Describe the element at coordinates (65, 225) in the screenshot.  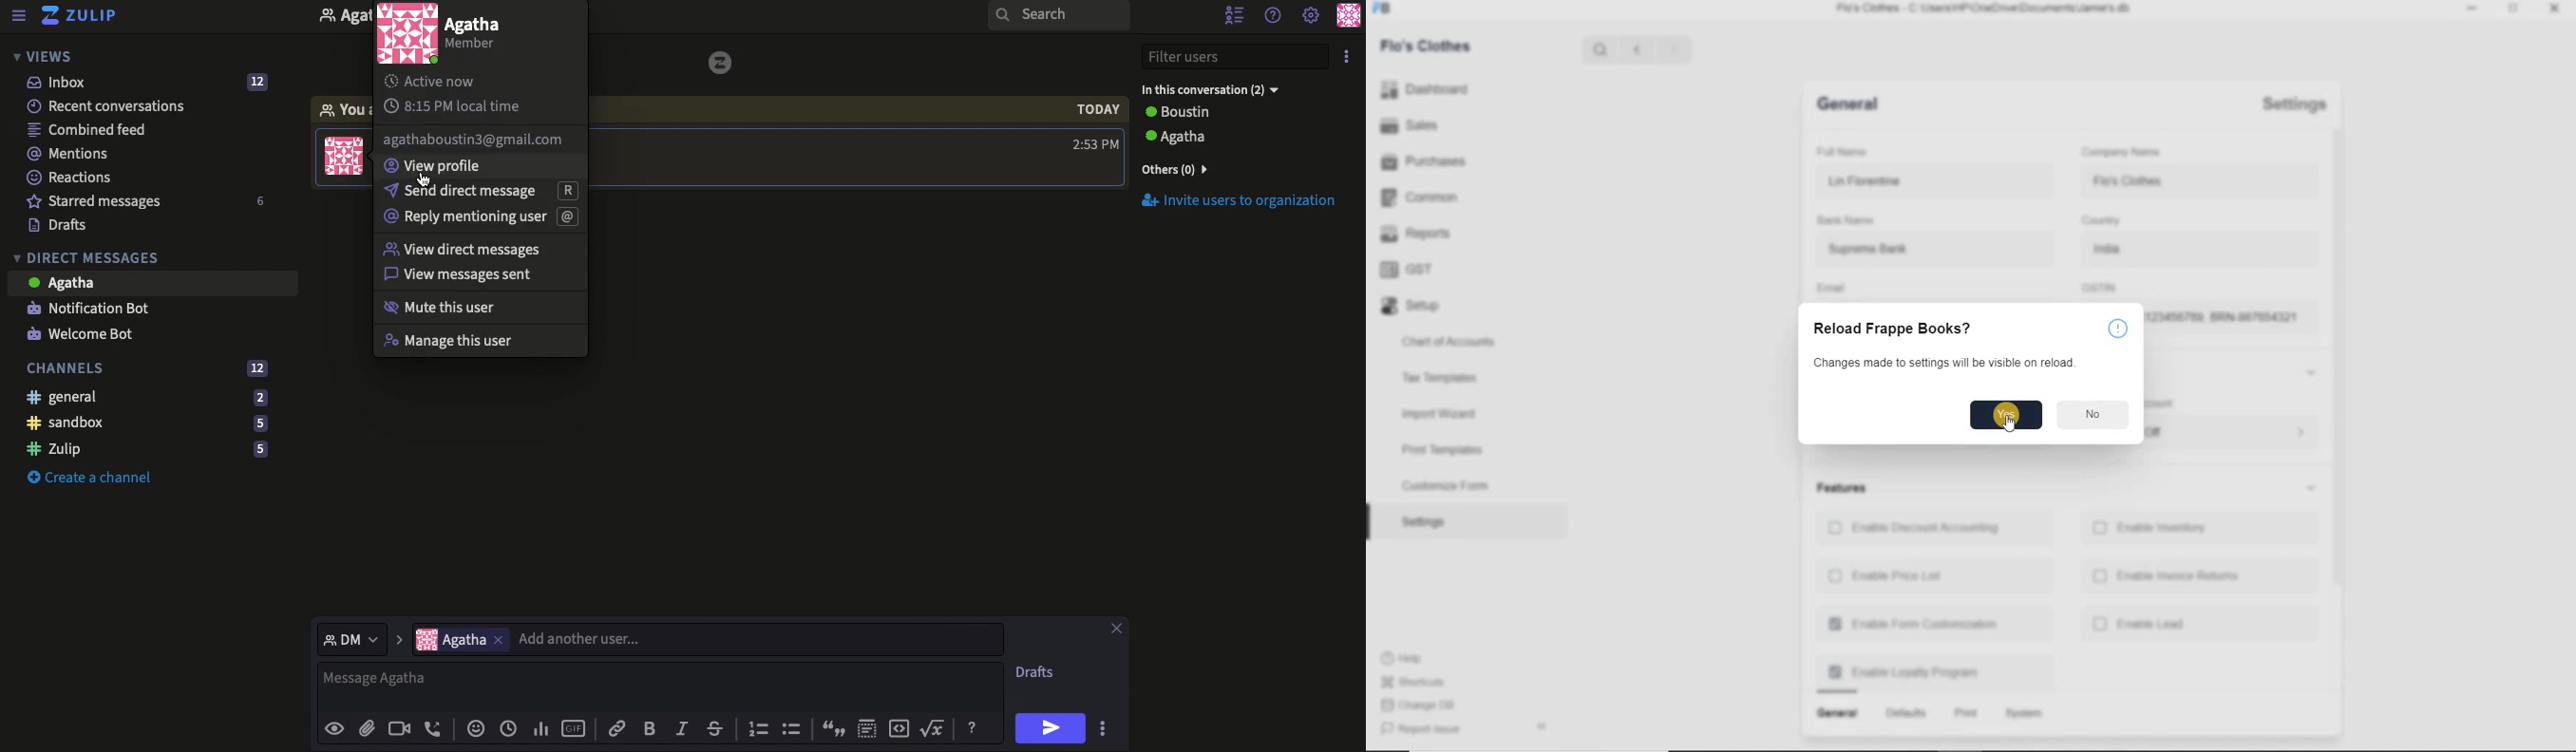
I see `Drafts` at that location.